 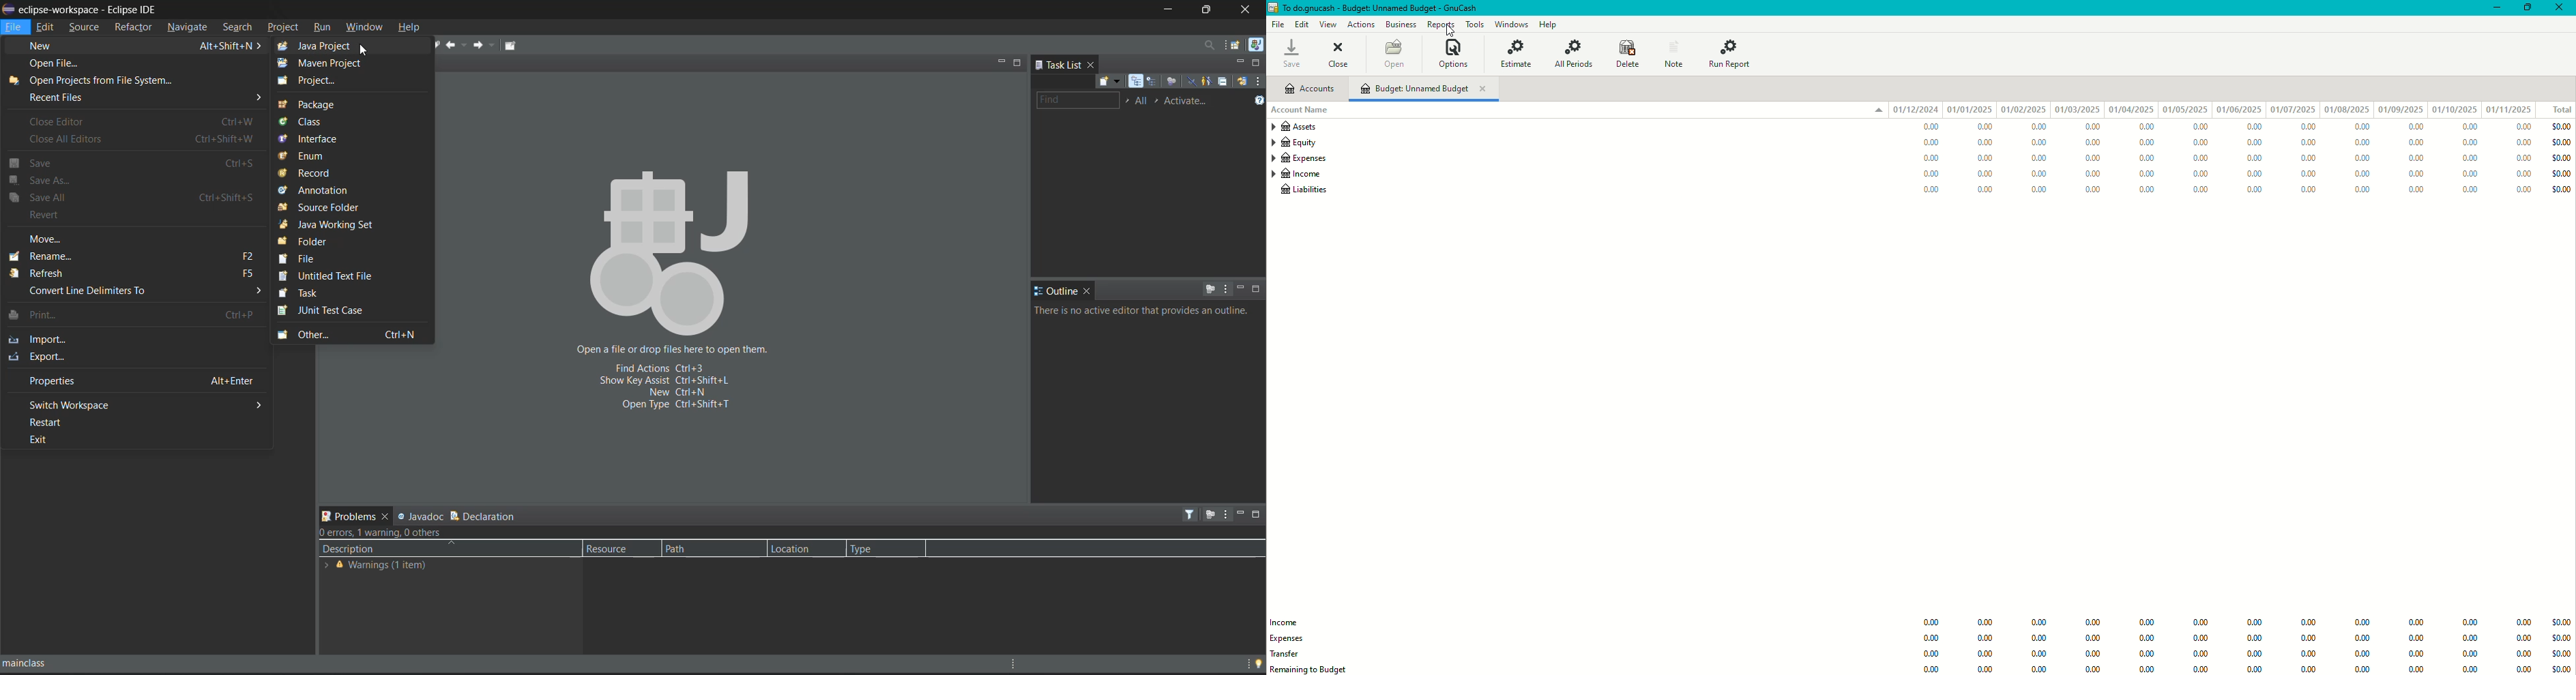 What do you see at coordinates (2420, 173) in the screenshot?
I see `0.00` at bounding box center [2420, 173].